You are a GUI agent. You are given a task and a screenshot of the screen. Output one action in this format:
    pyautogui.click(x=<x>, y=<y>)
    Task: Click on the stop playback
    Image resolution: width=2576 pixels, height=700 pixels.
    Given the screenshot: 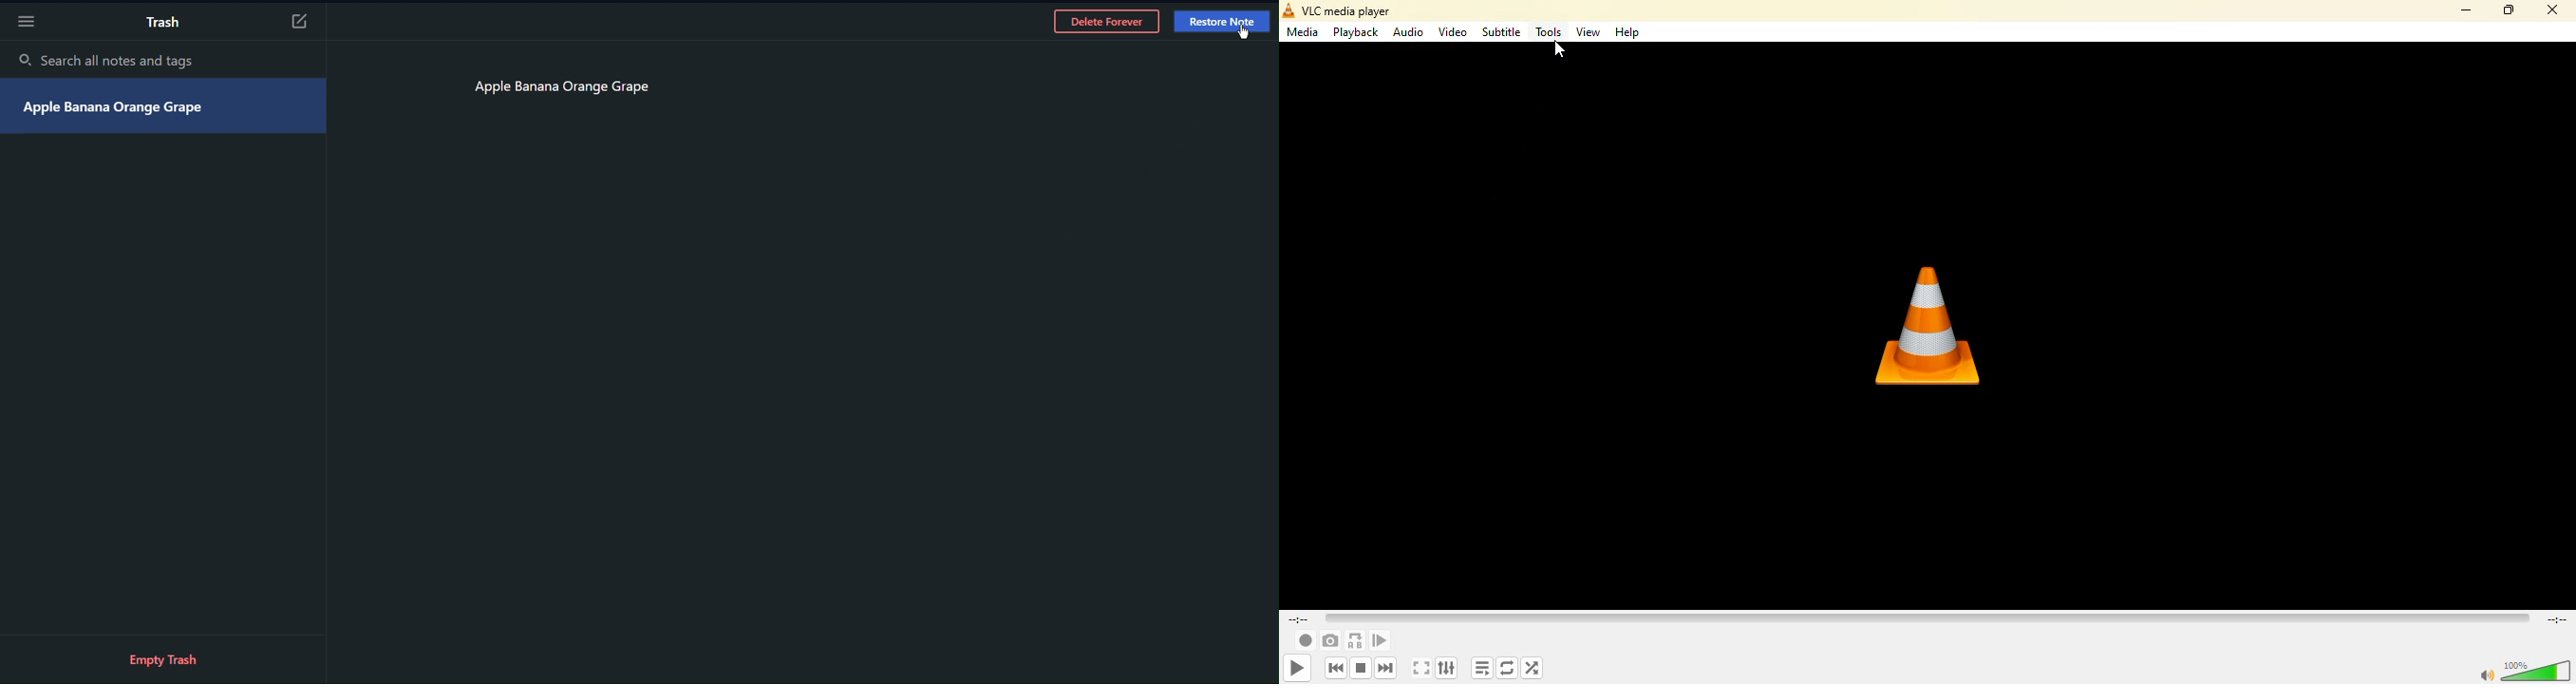 What is the action you would take?
    pyautogui.click(x=1361, y=666)
    